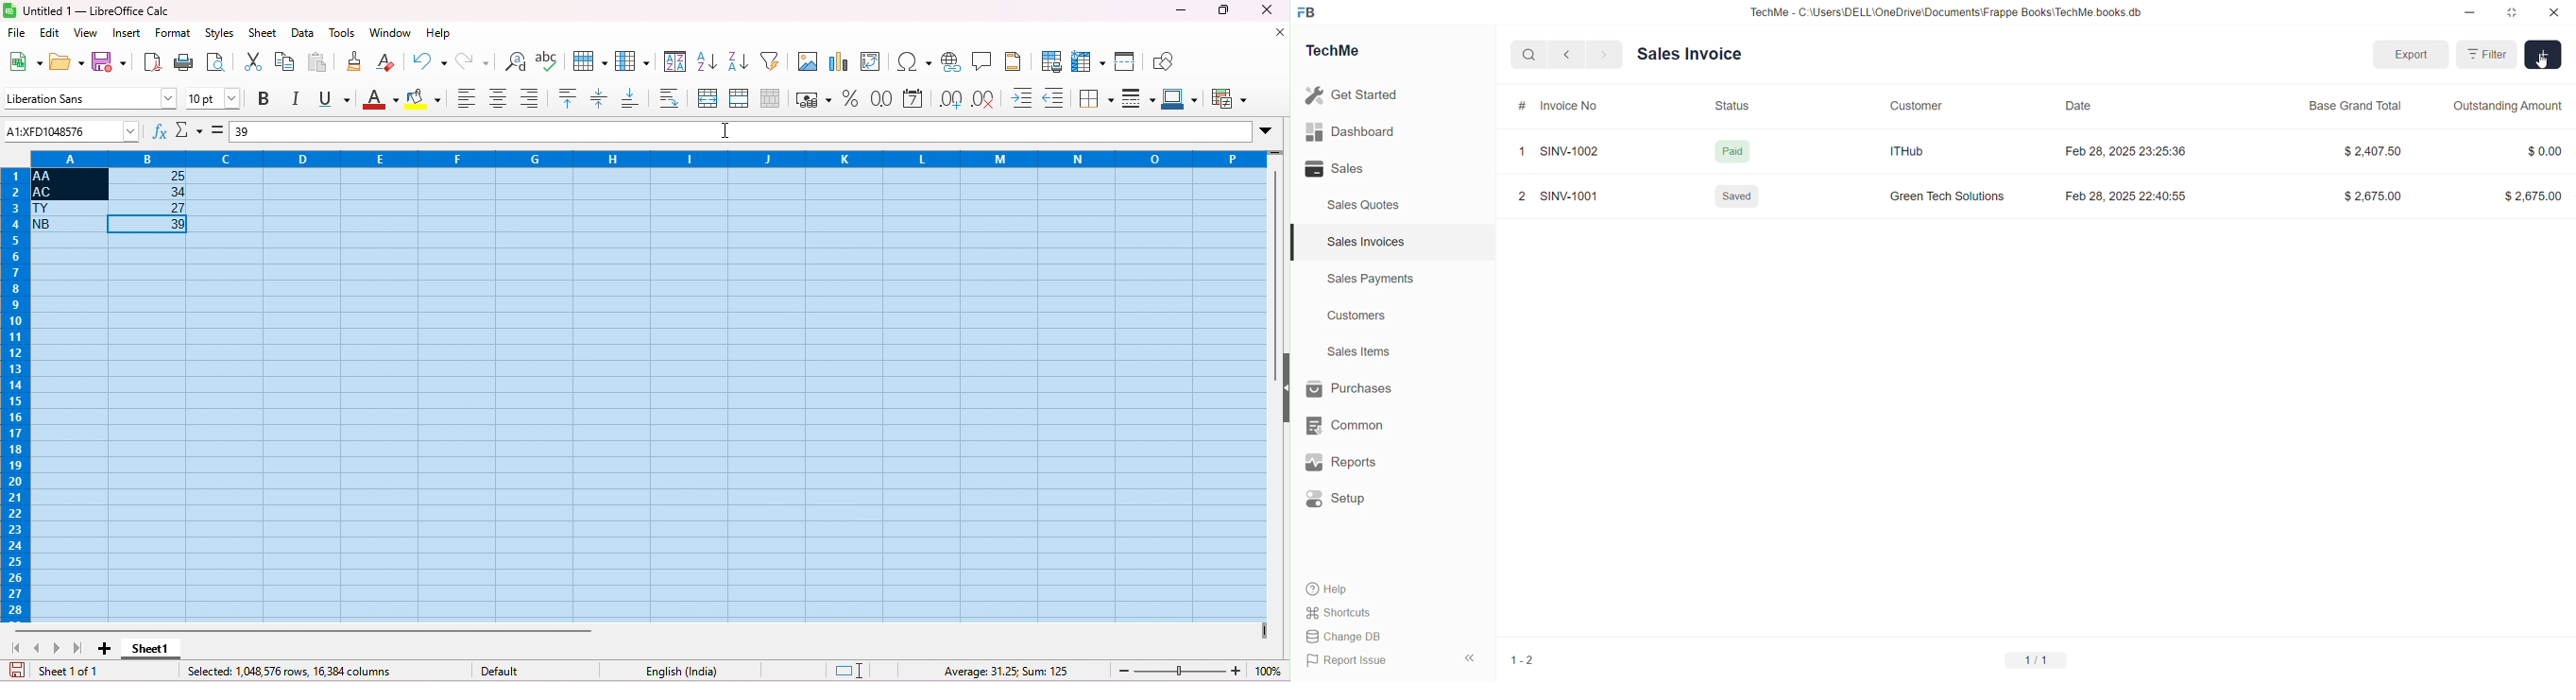 The height and width of the screenshot is (700, 2576). Describe the element at coordinates (1096, 99) in the screenshot. I see `border` at that location.